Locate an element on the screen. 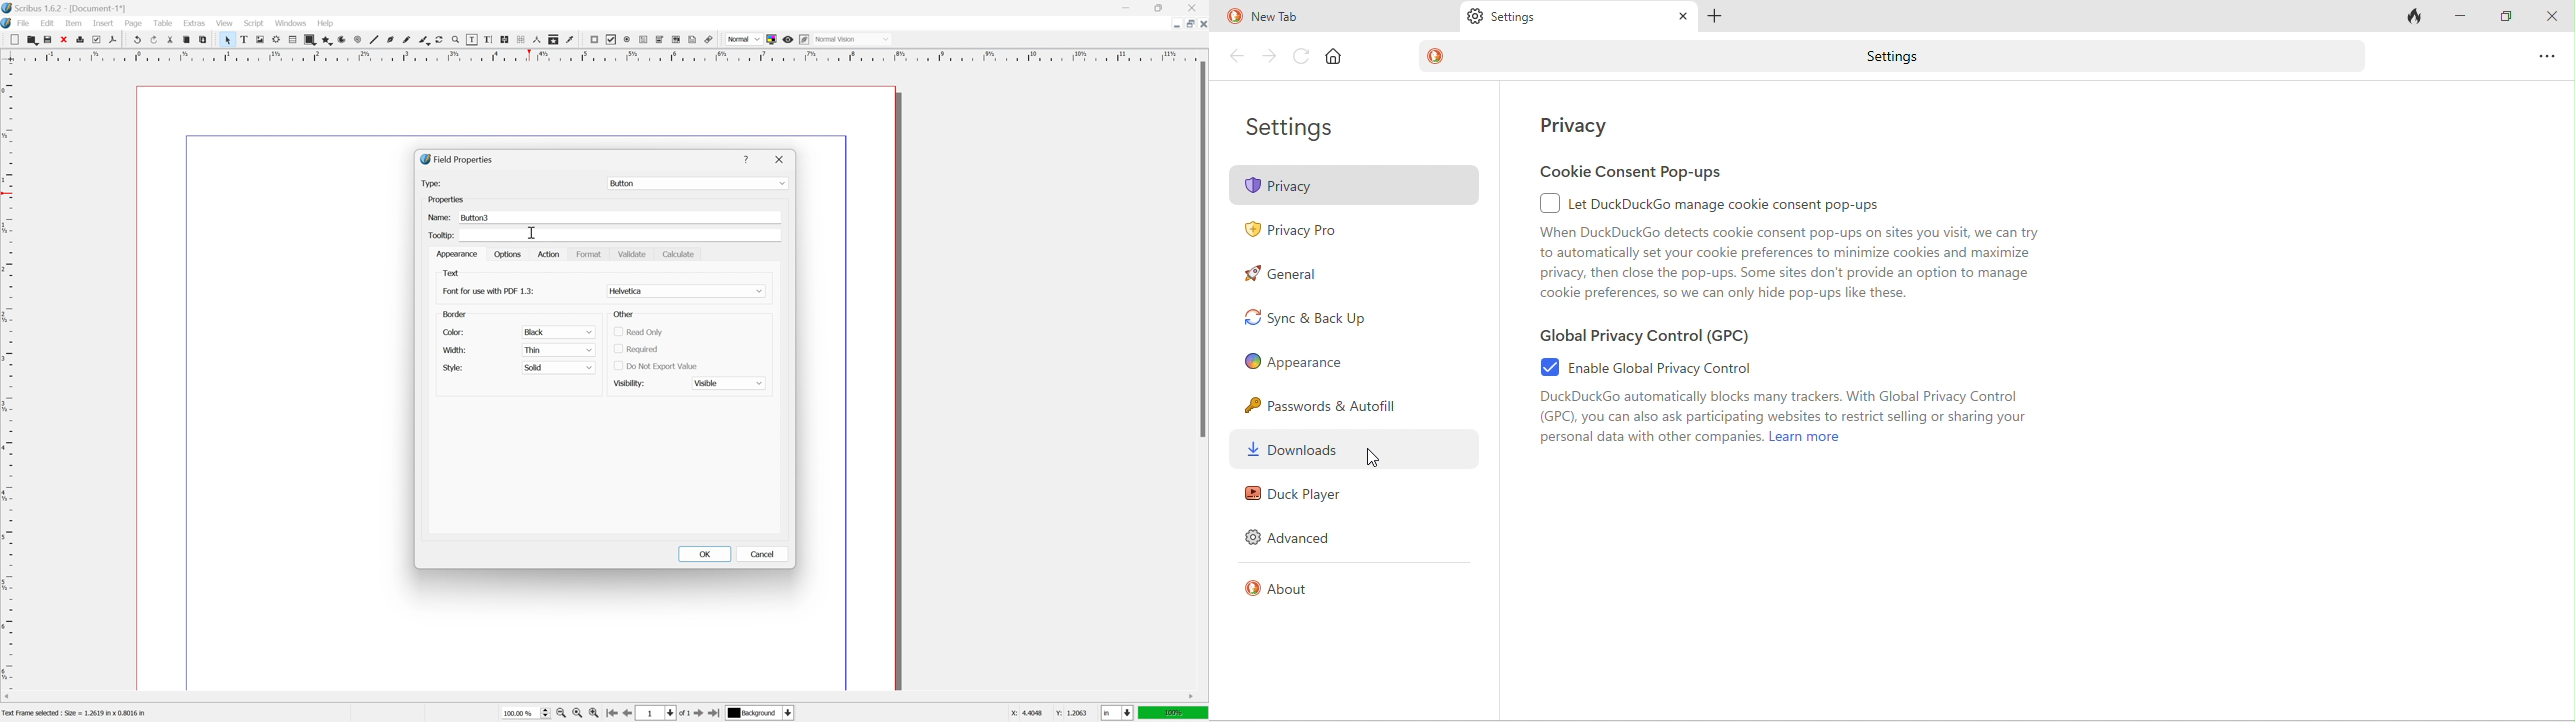 Image resolution: width=2576 pixels, height=728 pixels. file is located at coordinates (26, 24).